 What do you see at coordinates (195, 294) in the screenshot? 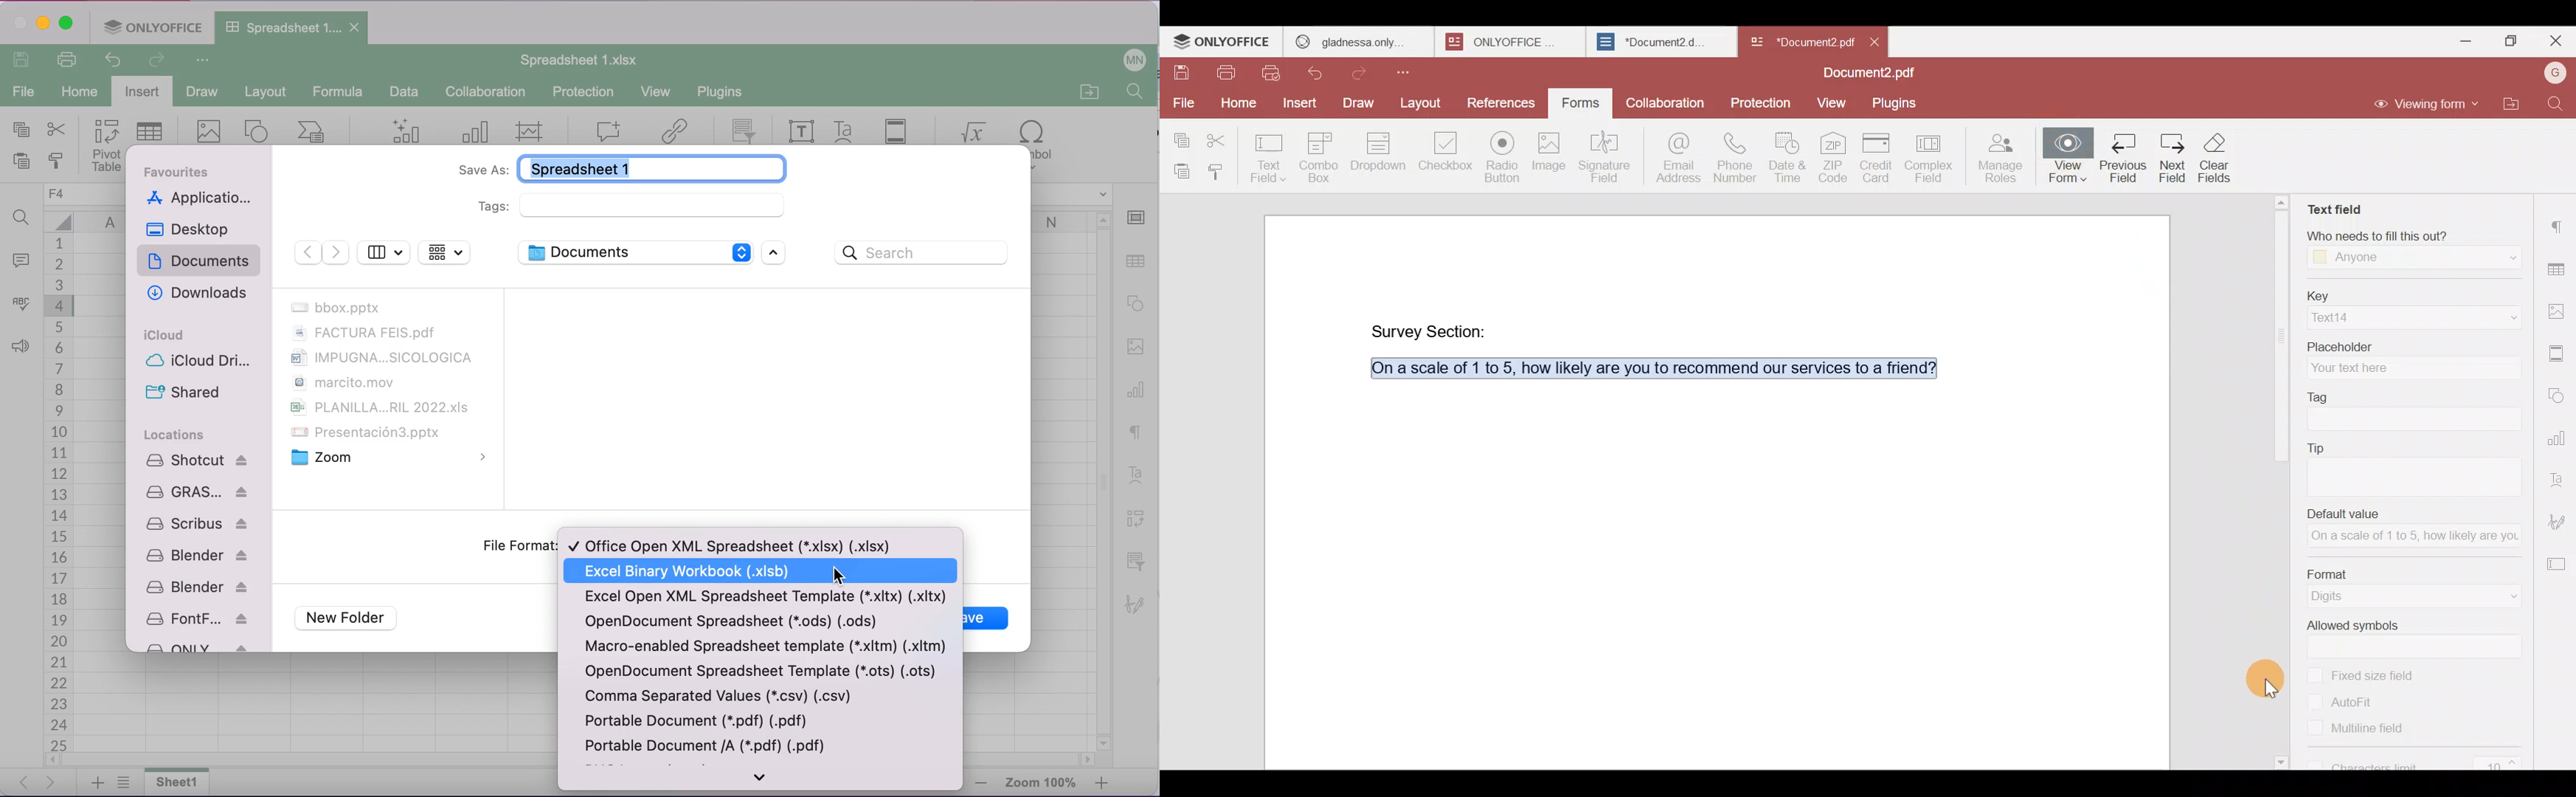
I see `downloads` at bounding box center [195, 294].